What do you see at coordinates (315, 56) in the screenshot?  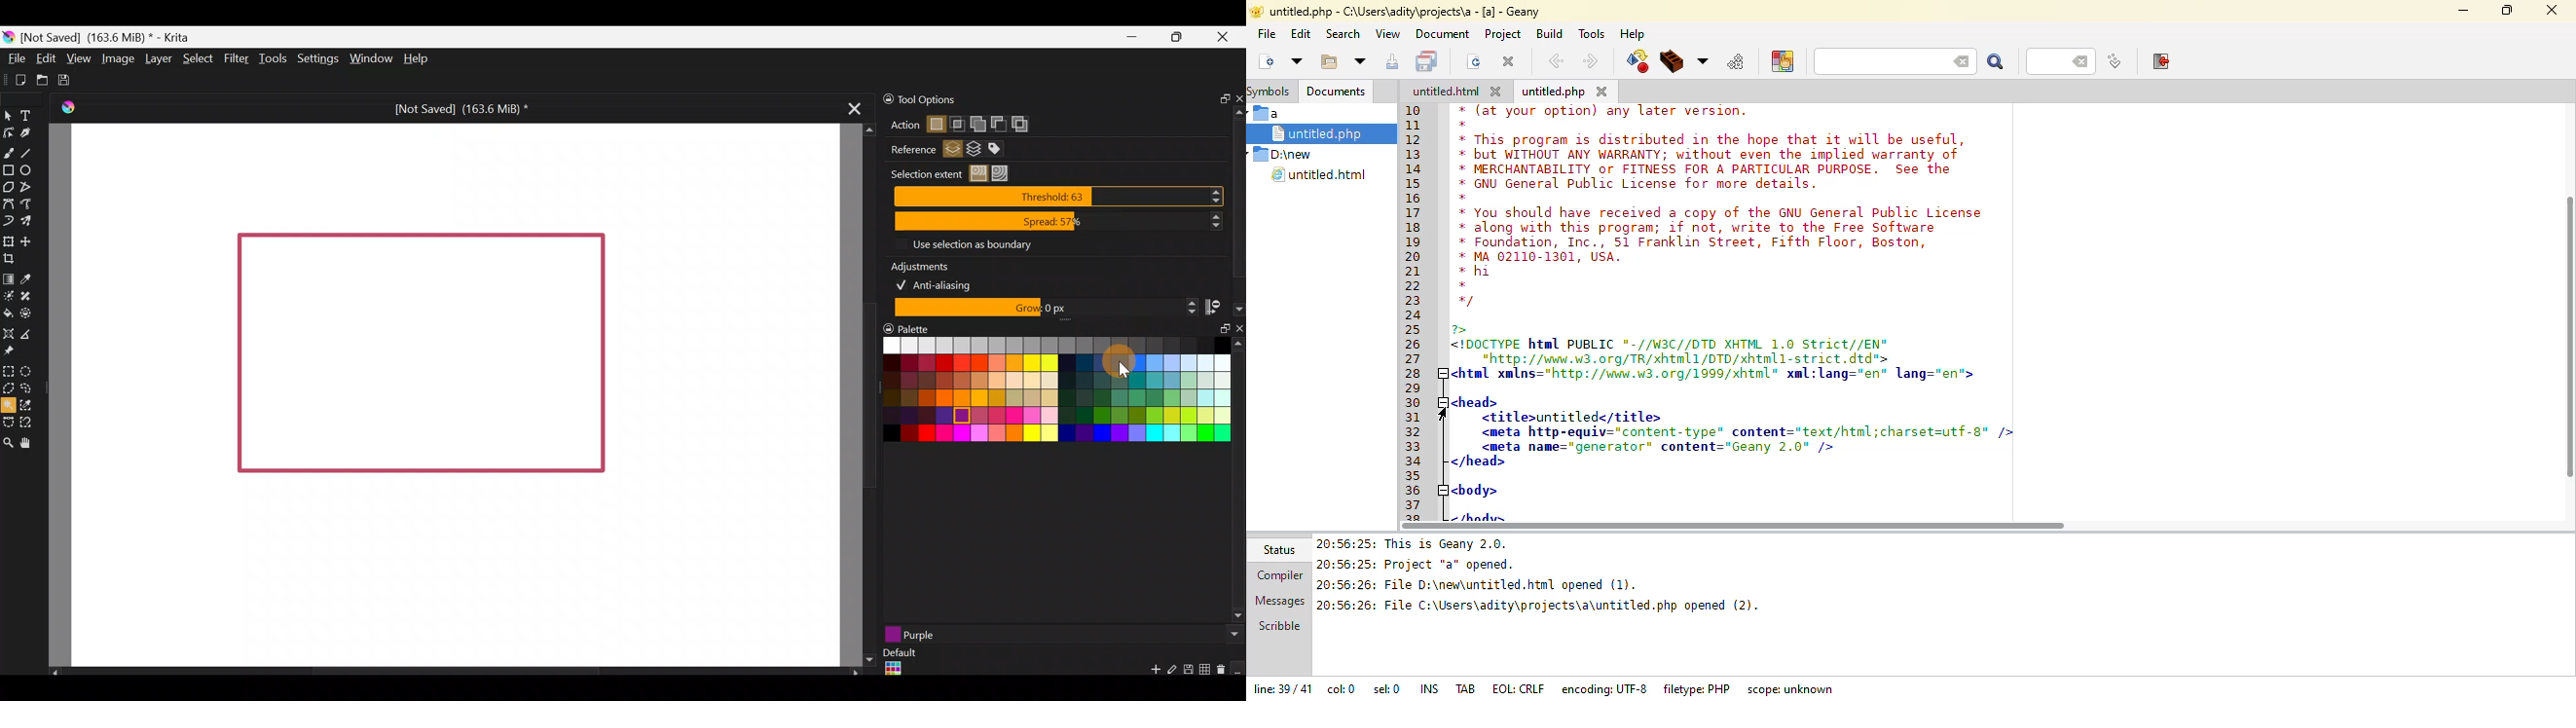 I see `Settings` at bounding box center [315, 56].